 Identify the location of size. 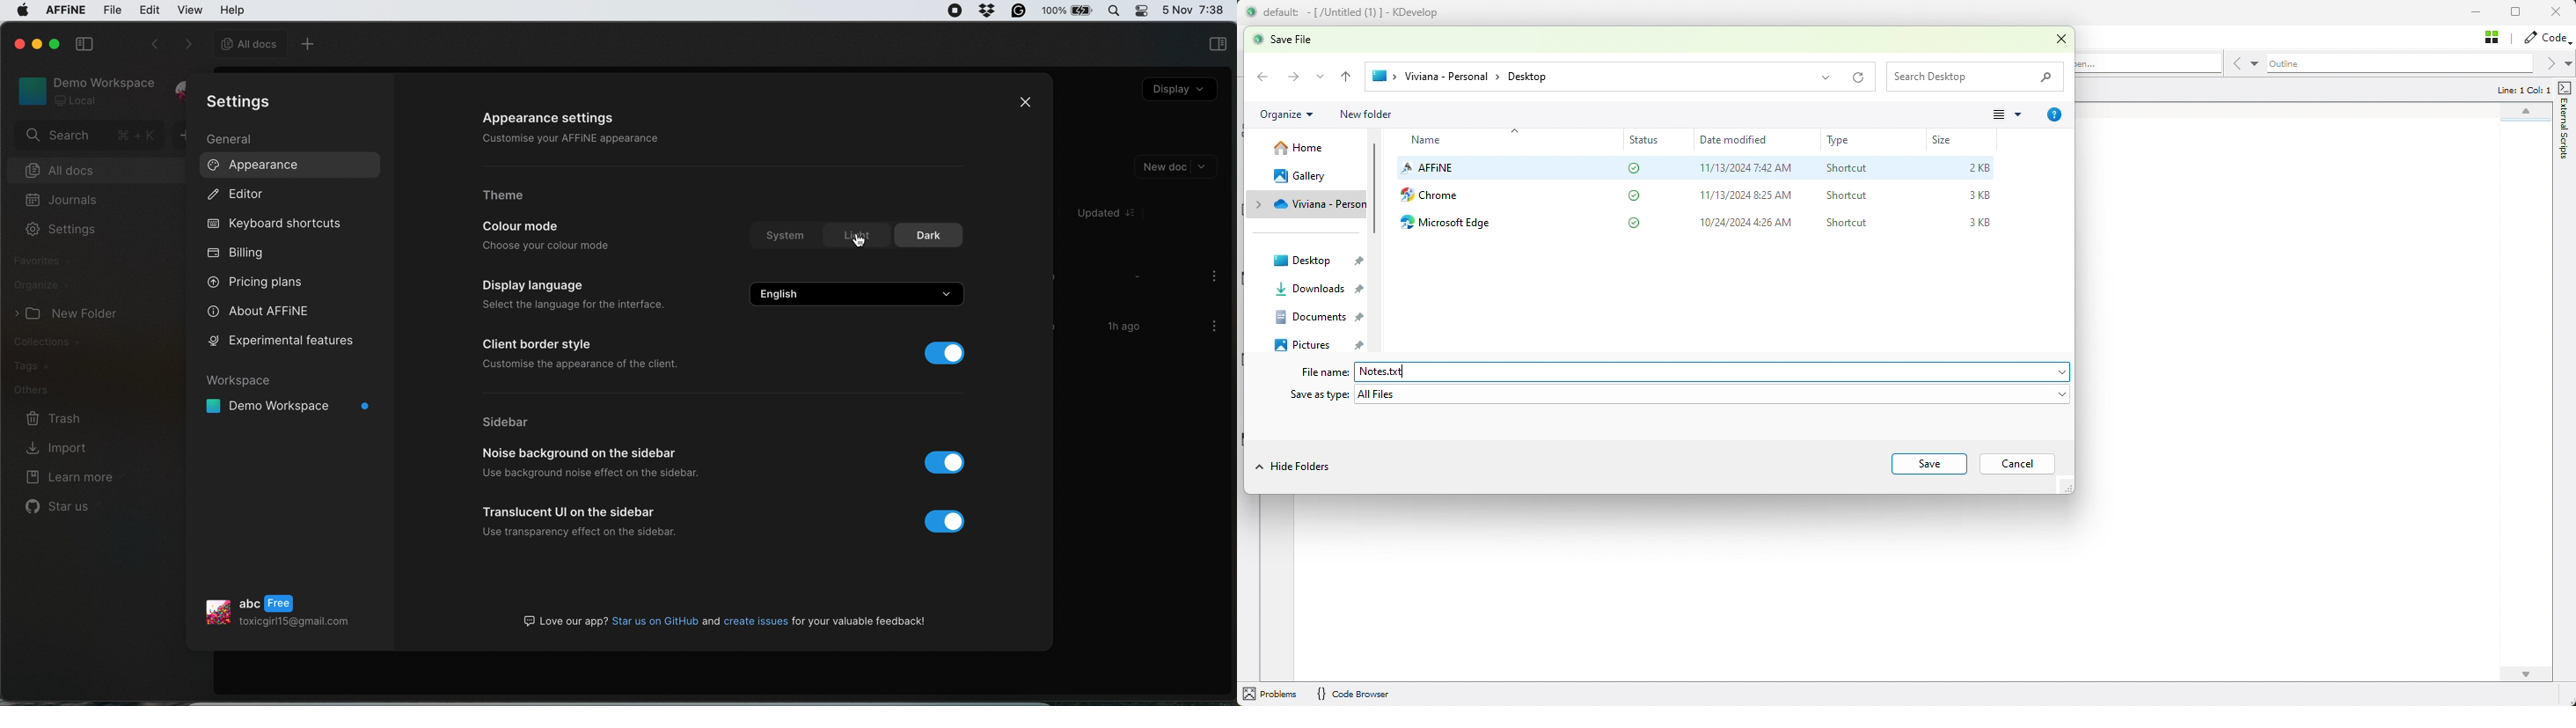
(1950, 140).